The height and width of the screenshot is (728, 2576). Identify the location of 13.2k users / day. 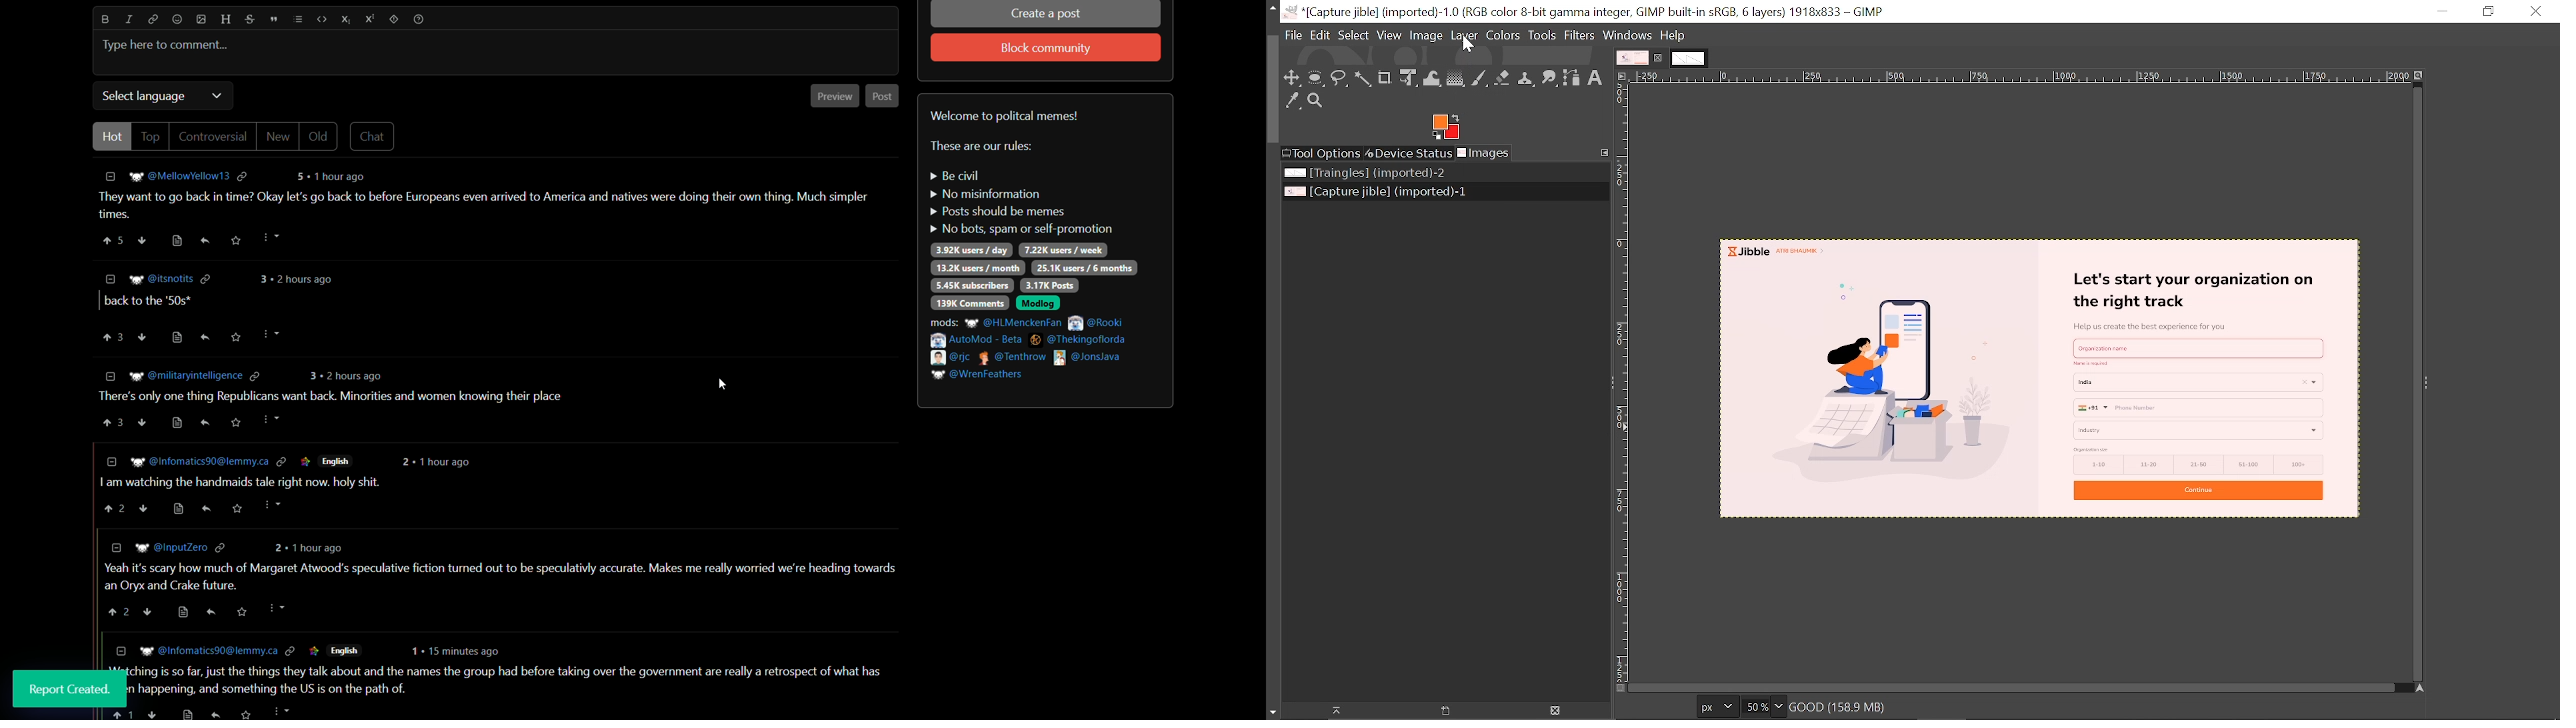
(977, 267).